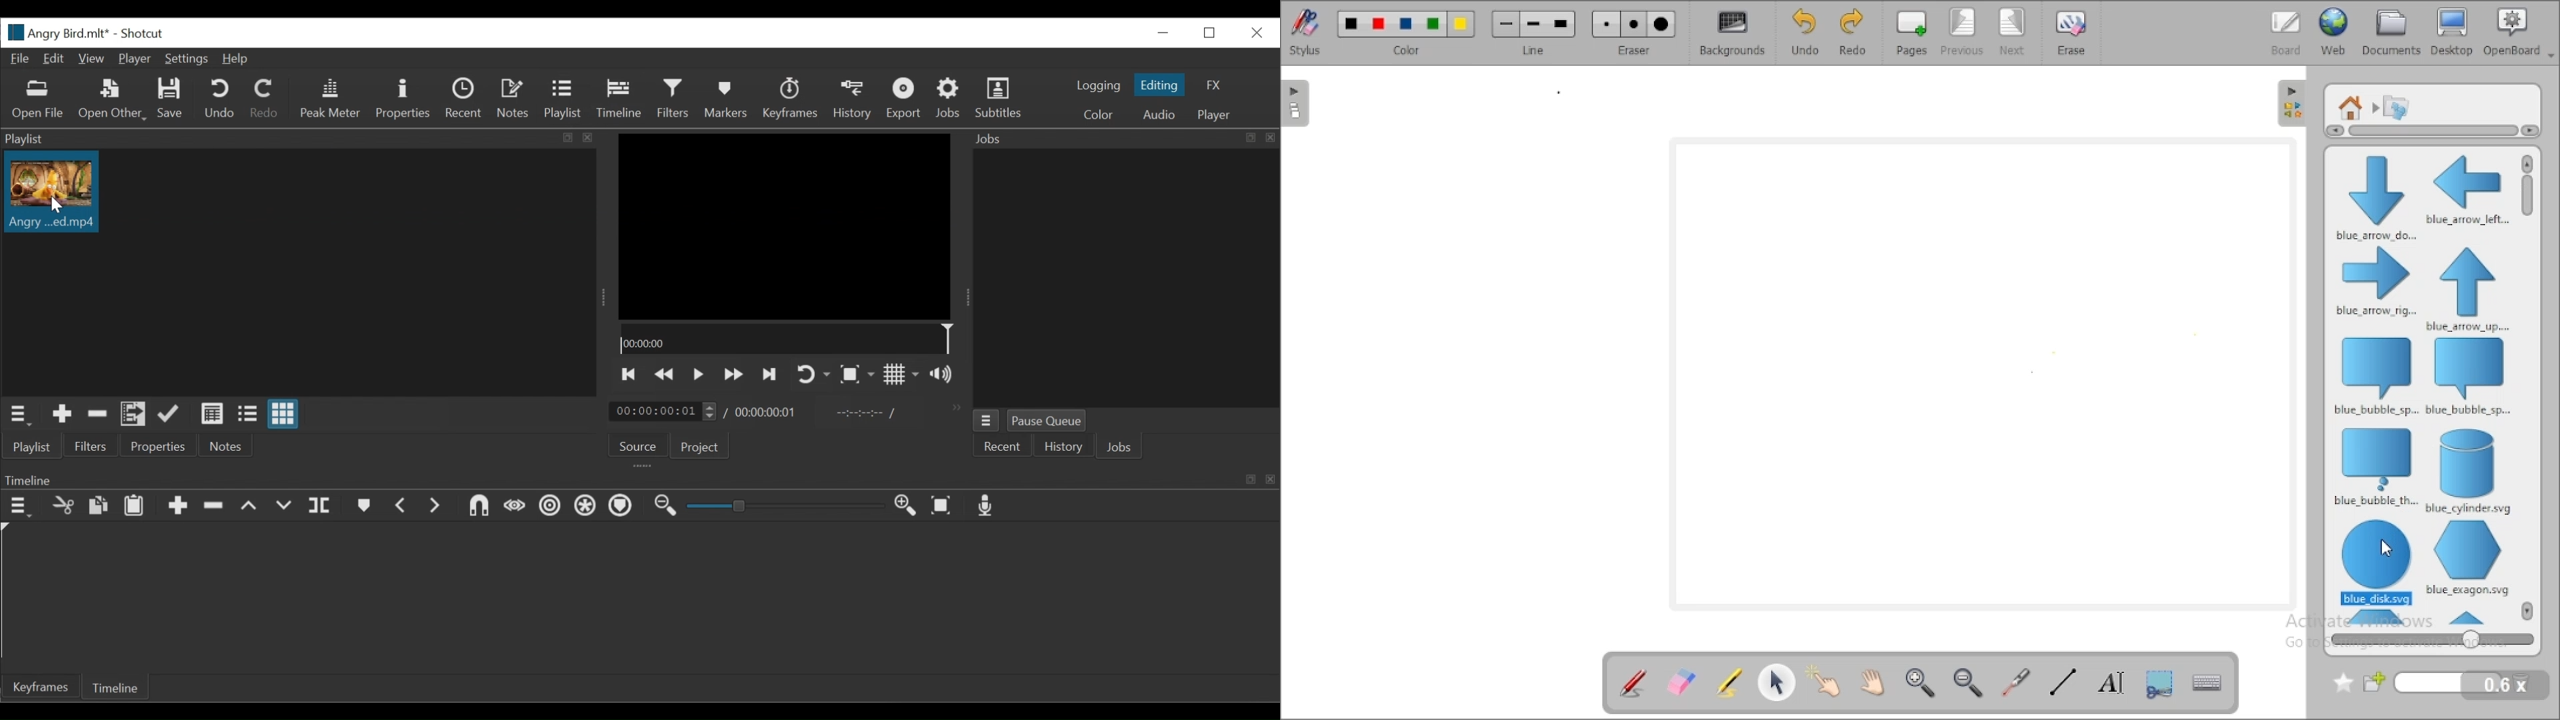 The width and height of the screenshot is (2576, 728). What do you see at coordinates (2377, 562) in the screenshot?
I see `blue disk/circle` at bounding box center [2377, 562].